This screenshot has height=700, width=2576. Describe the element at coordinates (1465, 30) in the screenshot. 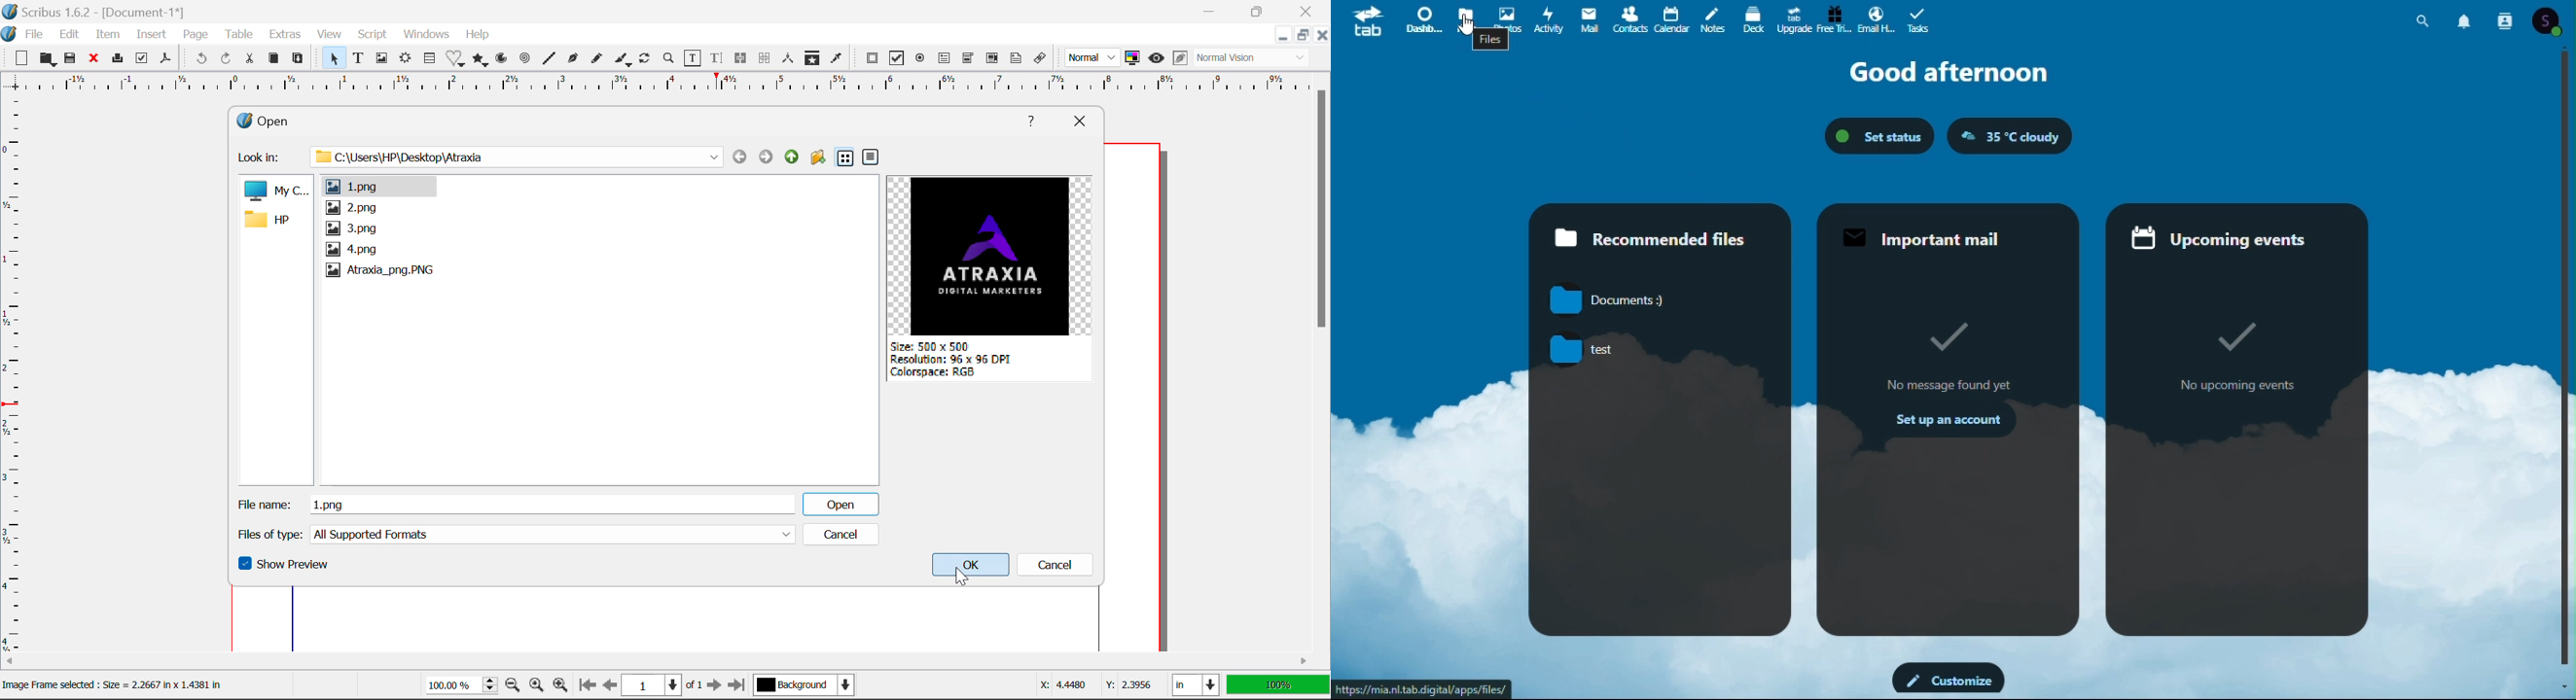

I see `cursor` at that location.